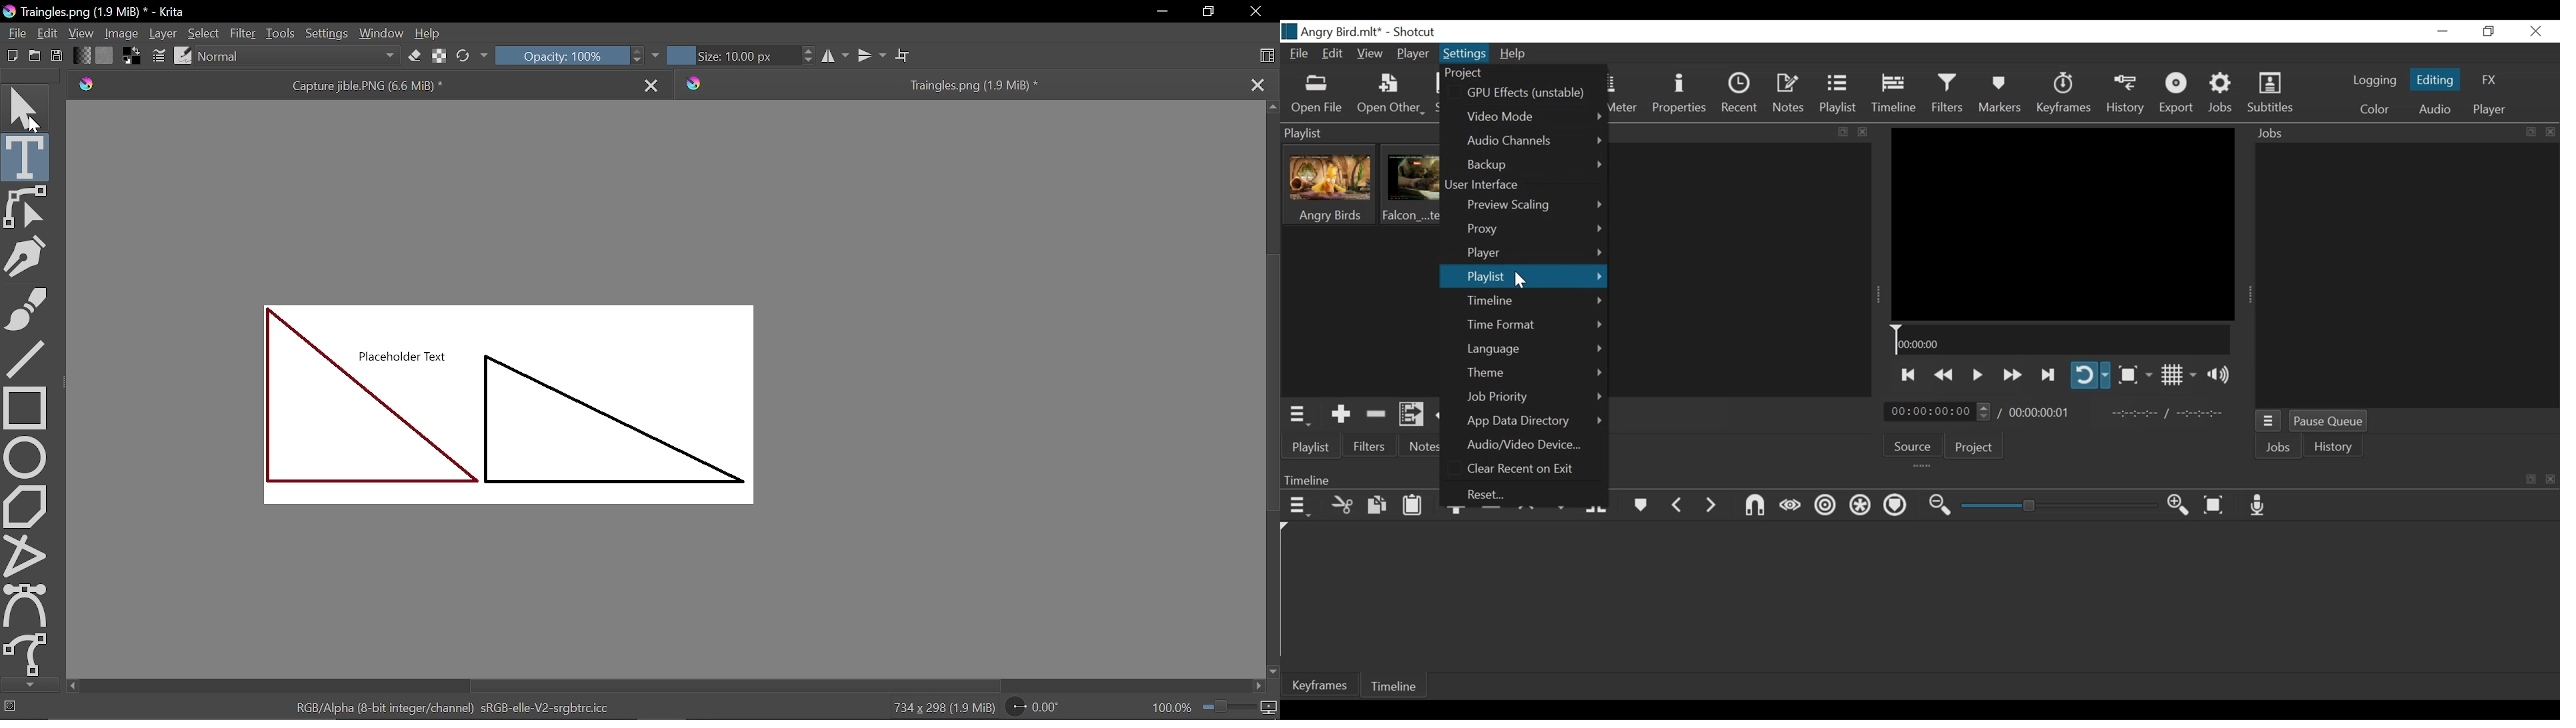  What do you see at coordinates (560, 56) in the screenshot?
I see `Opacity: 100%` at bounding box center [560, 56].